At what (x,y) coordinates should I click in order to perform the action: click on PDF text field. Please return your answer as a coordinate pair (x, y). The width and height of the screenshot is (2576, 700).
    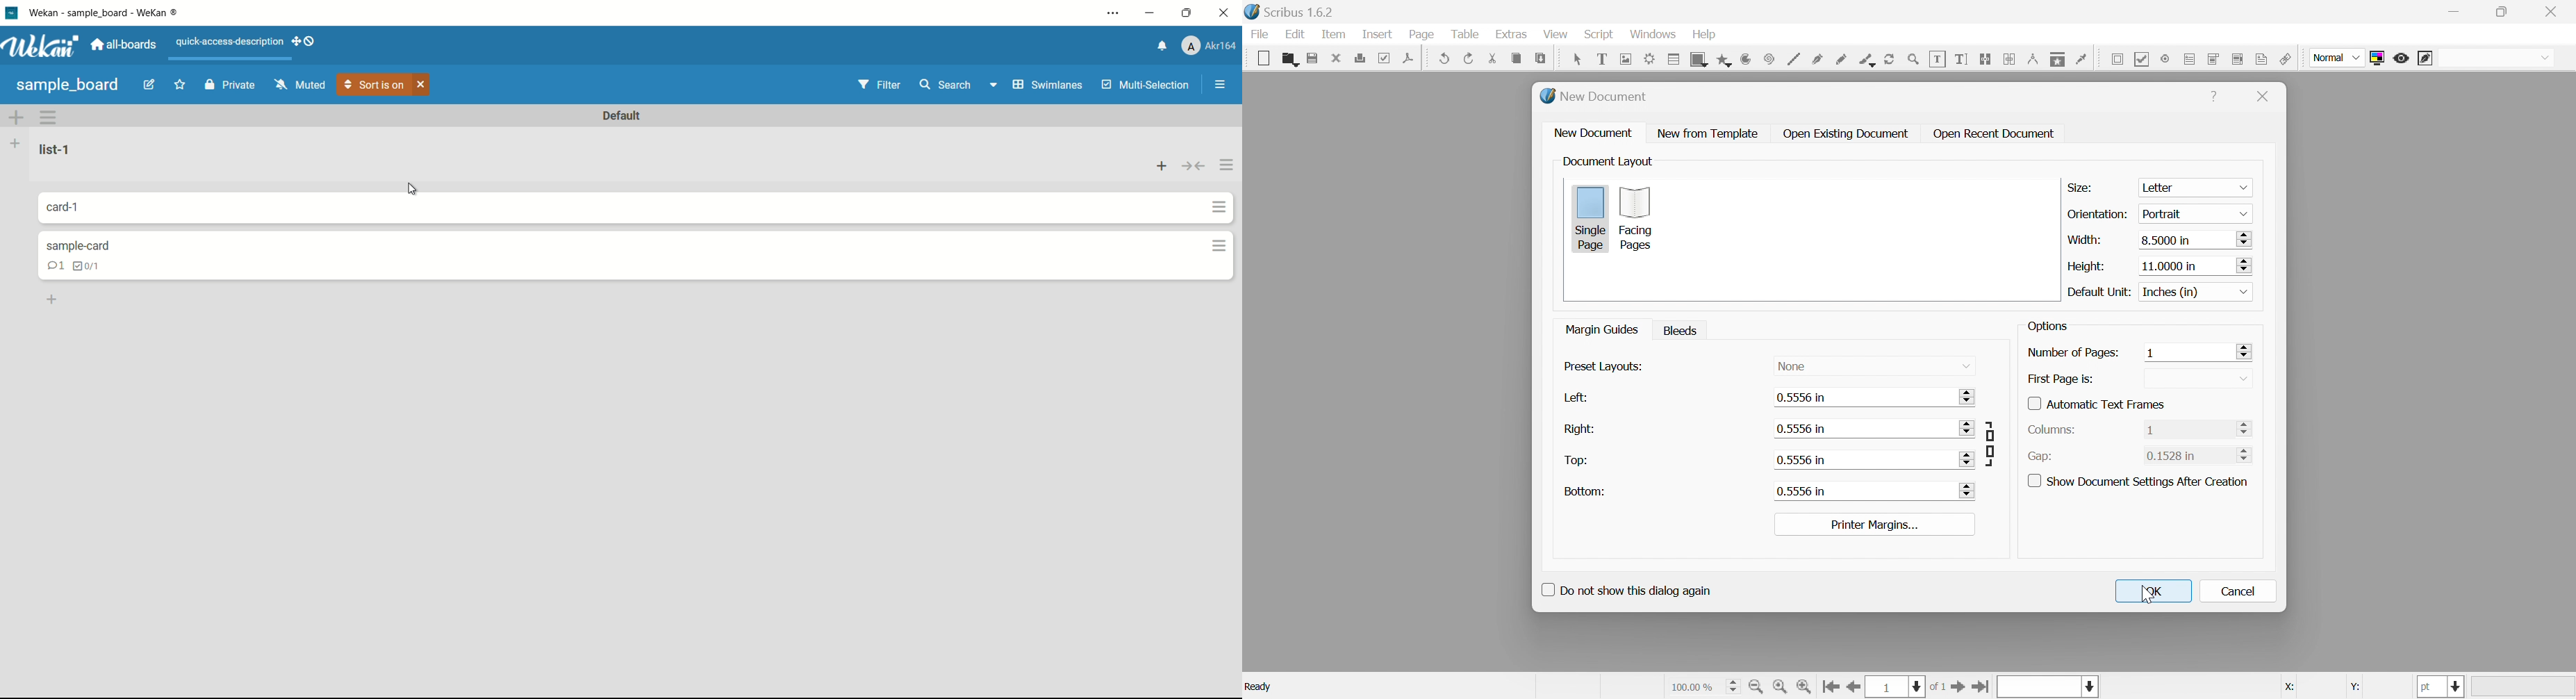
    Looking at the image, I should click on (2190, 59).